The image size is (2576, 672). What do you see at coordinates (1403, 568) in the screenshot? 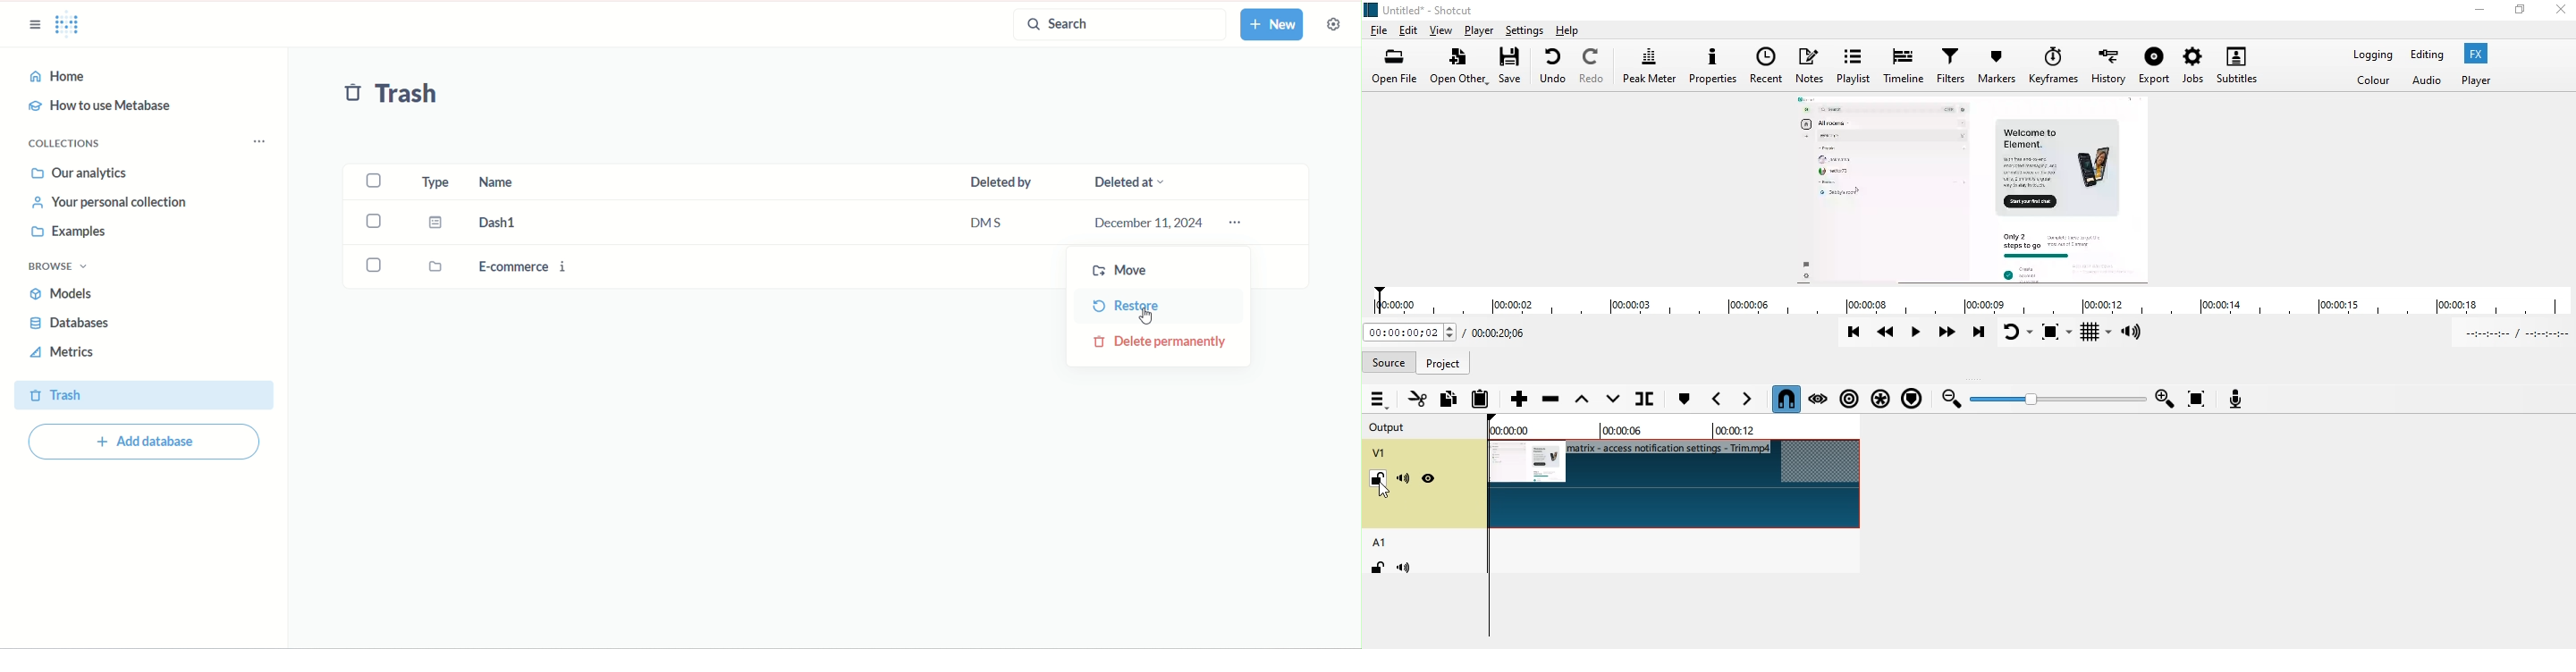
I see `mute` at bounding box center [1403, 568].